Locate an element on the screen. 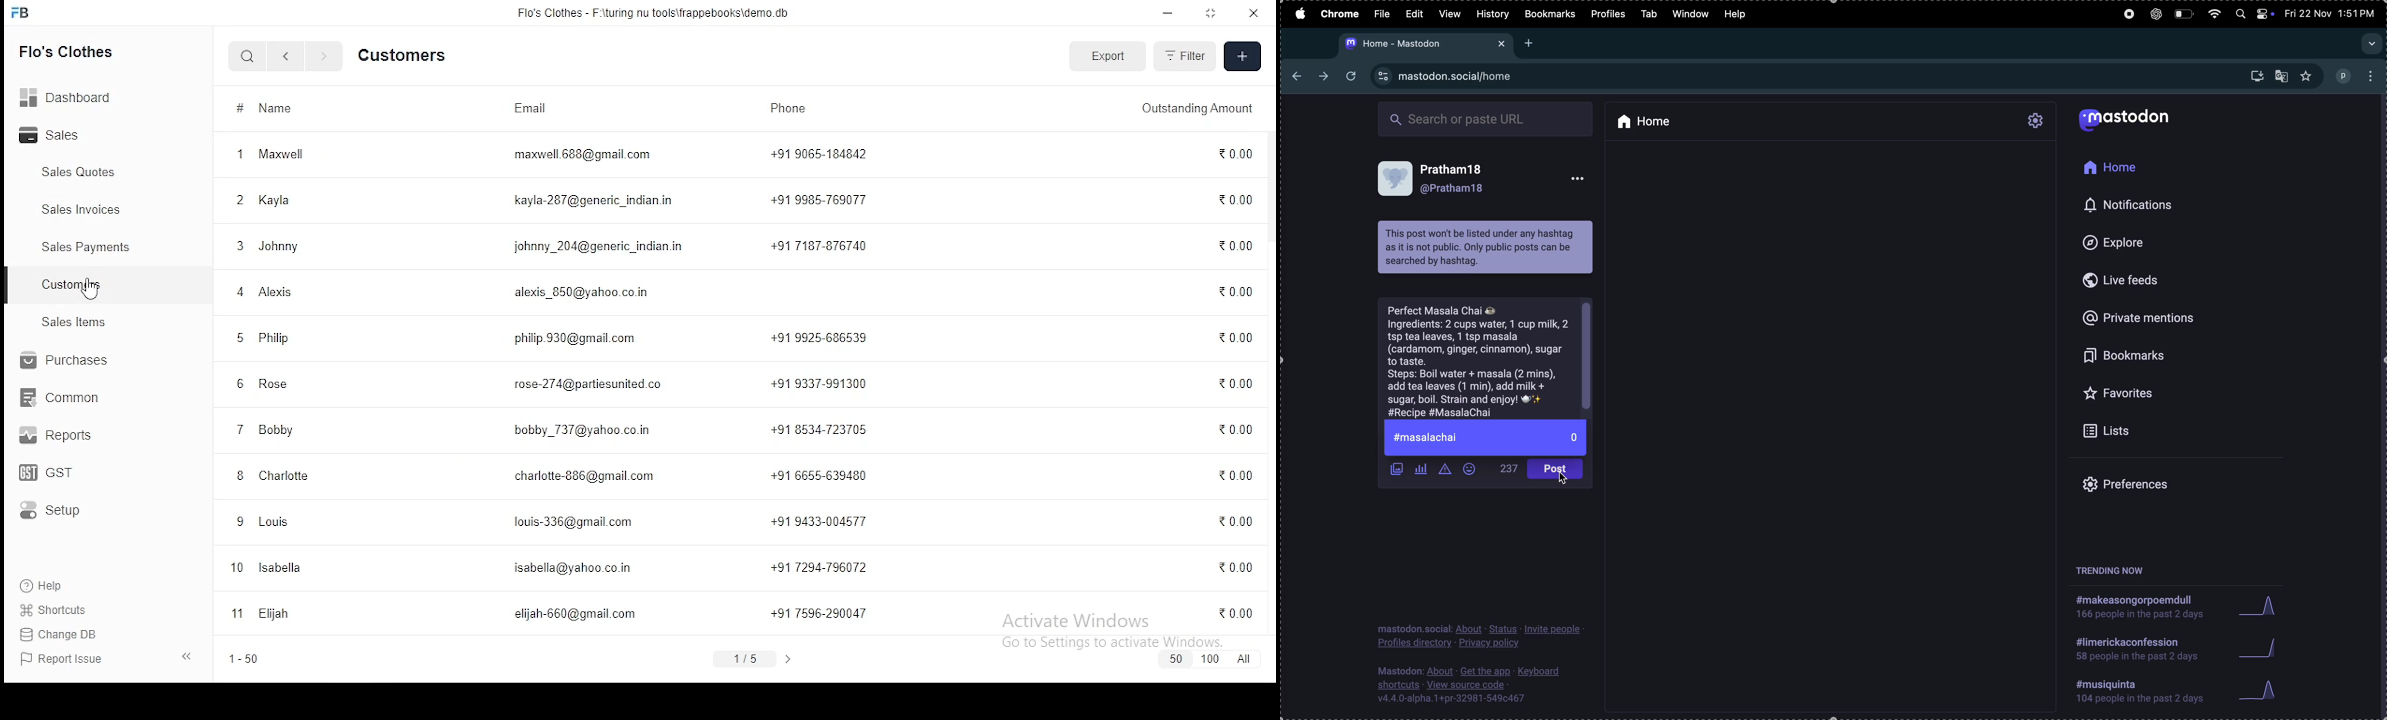 This screenshot has width=2408, height=728. +91 6656-639480 is located at coordinates (821, 476).